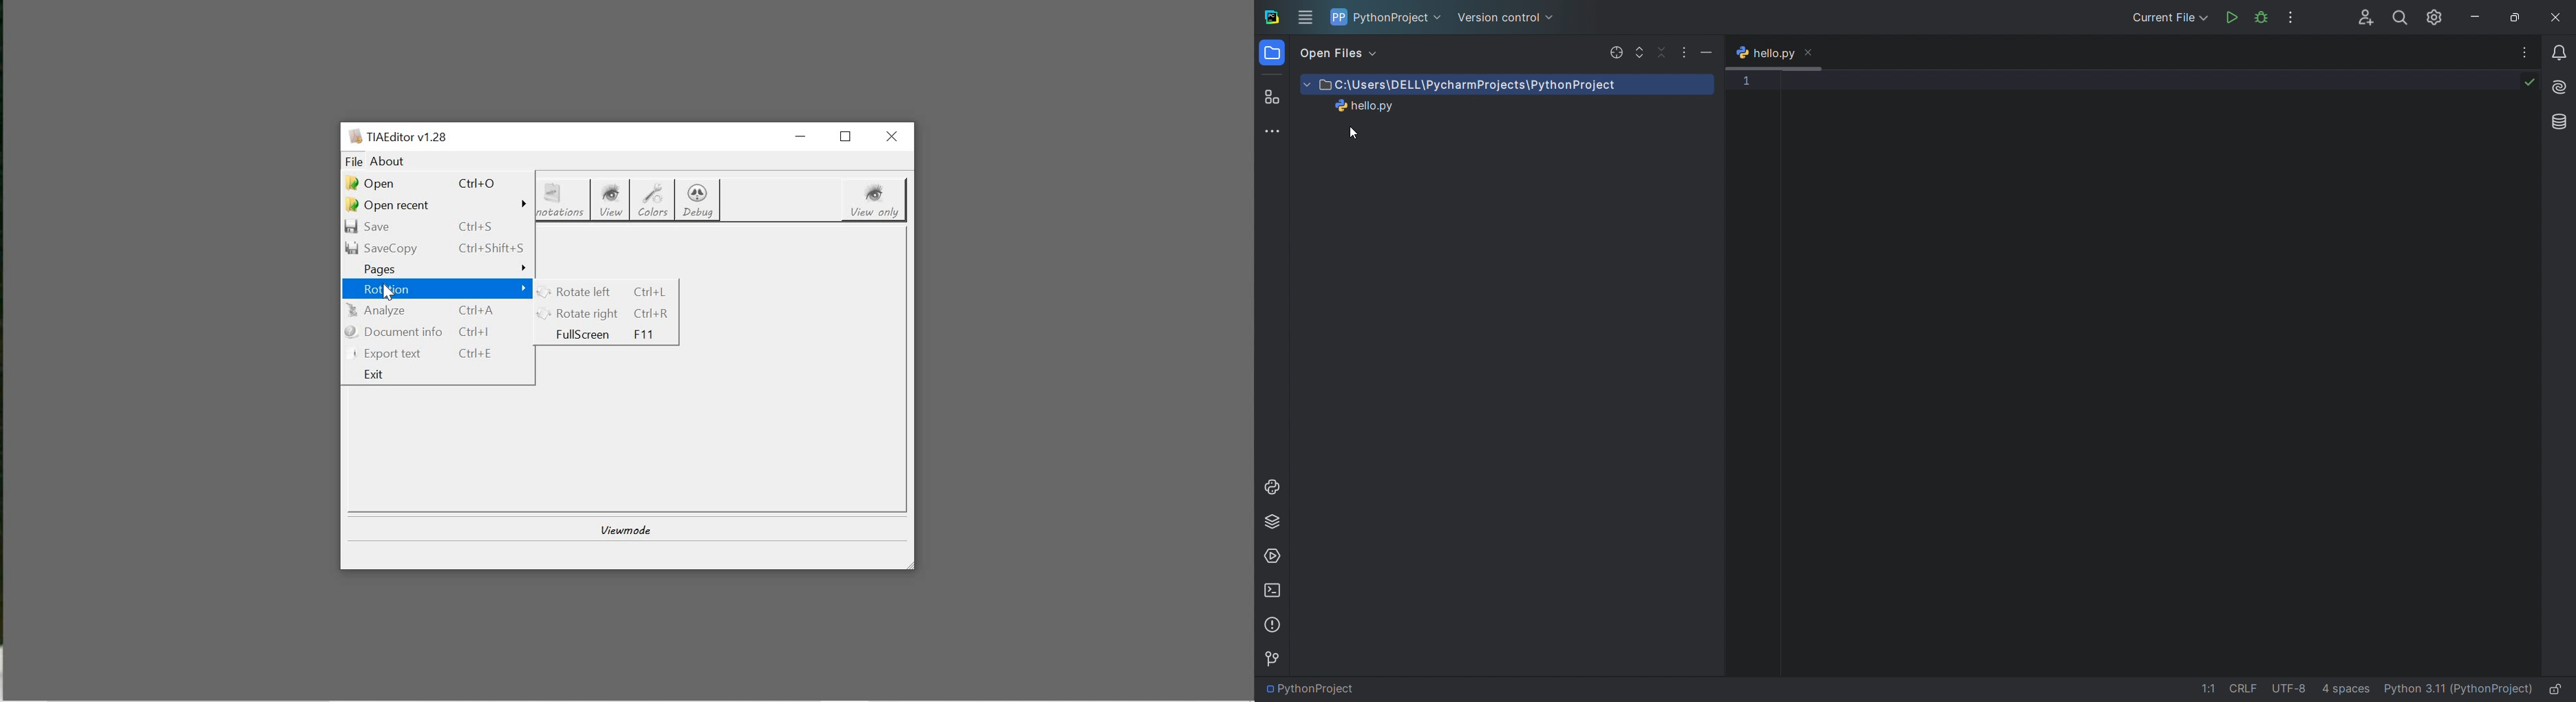 The image size is (2576, 728). What do you see at coordinates (1750, 242) in the screenshot?
I see `line number` at bounding box center [1750, 242].